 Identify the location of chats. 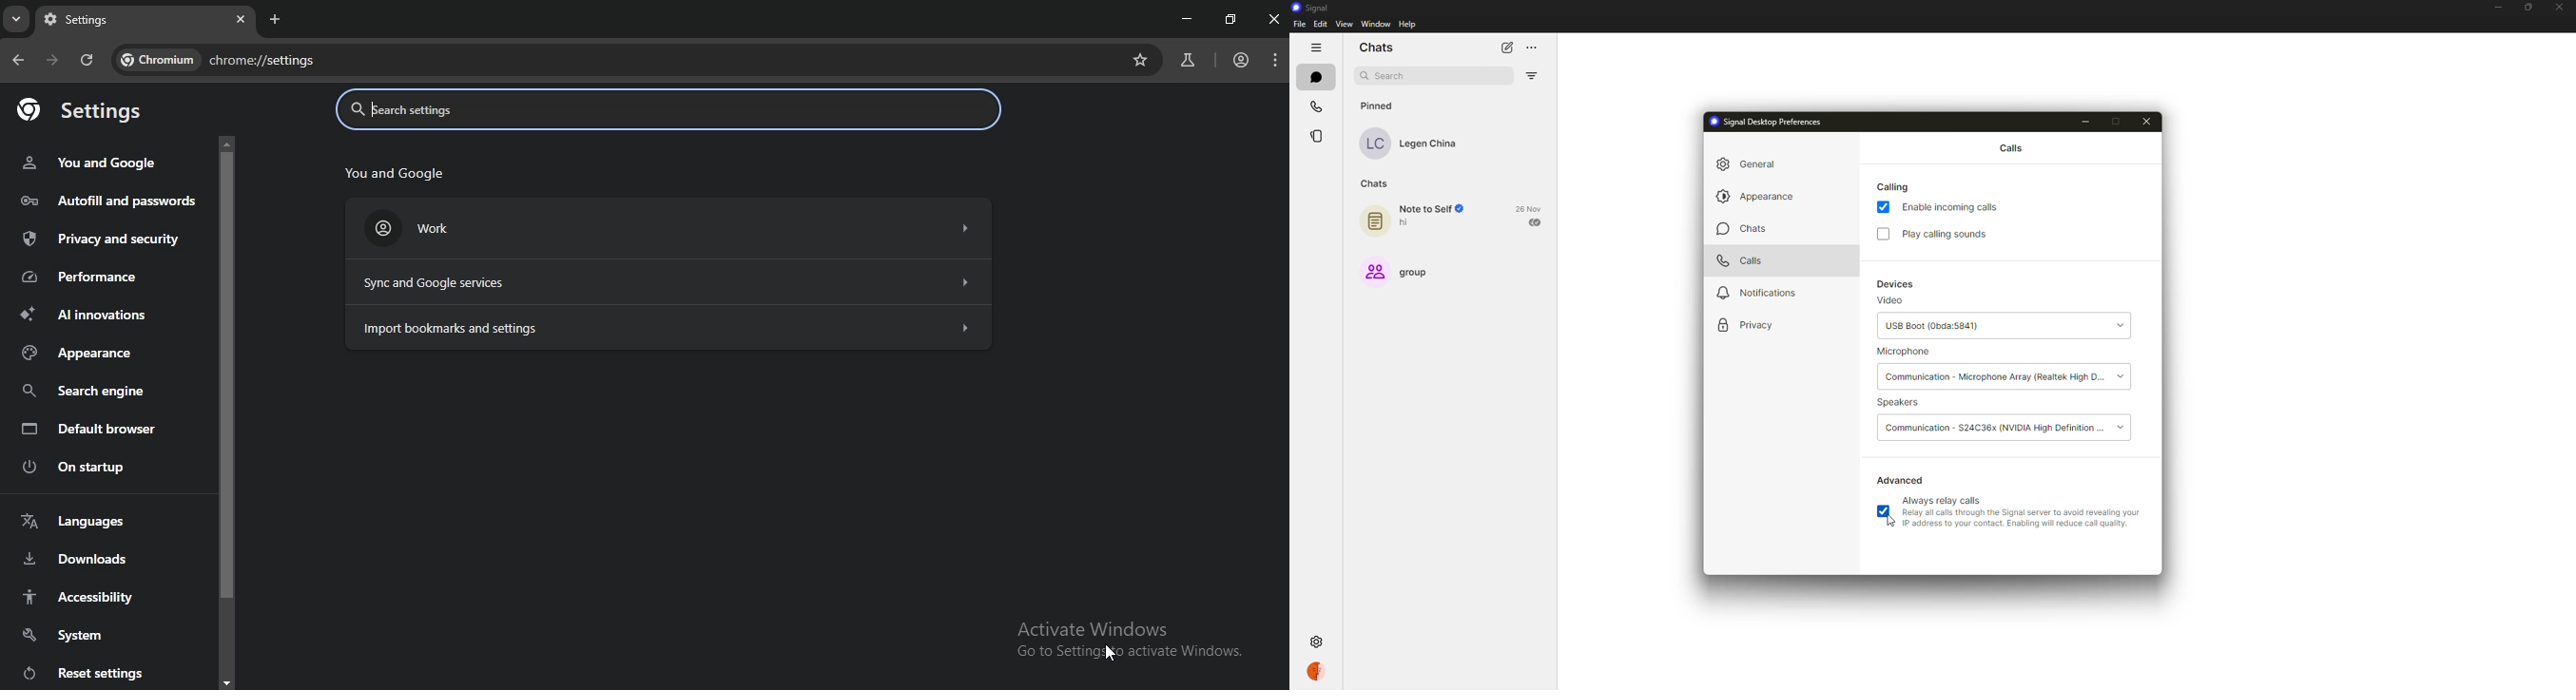
(1379, 46).